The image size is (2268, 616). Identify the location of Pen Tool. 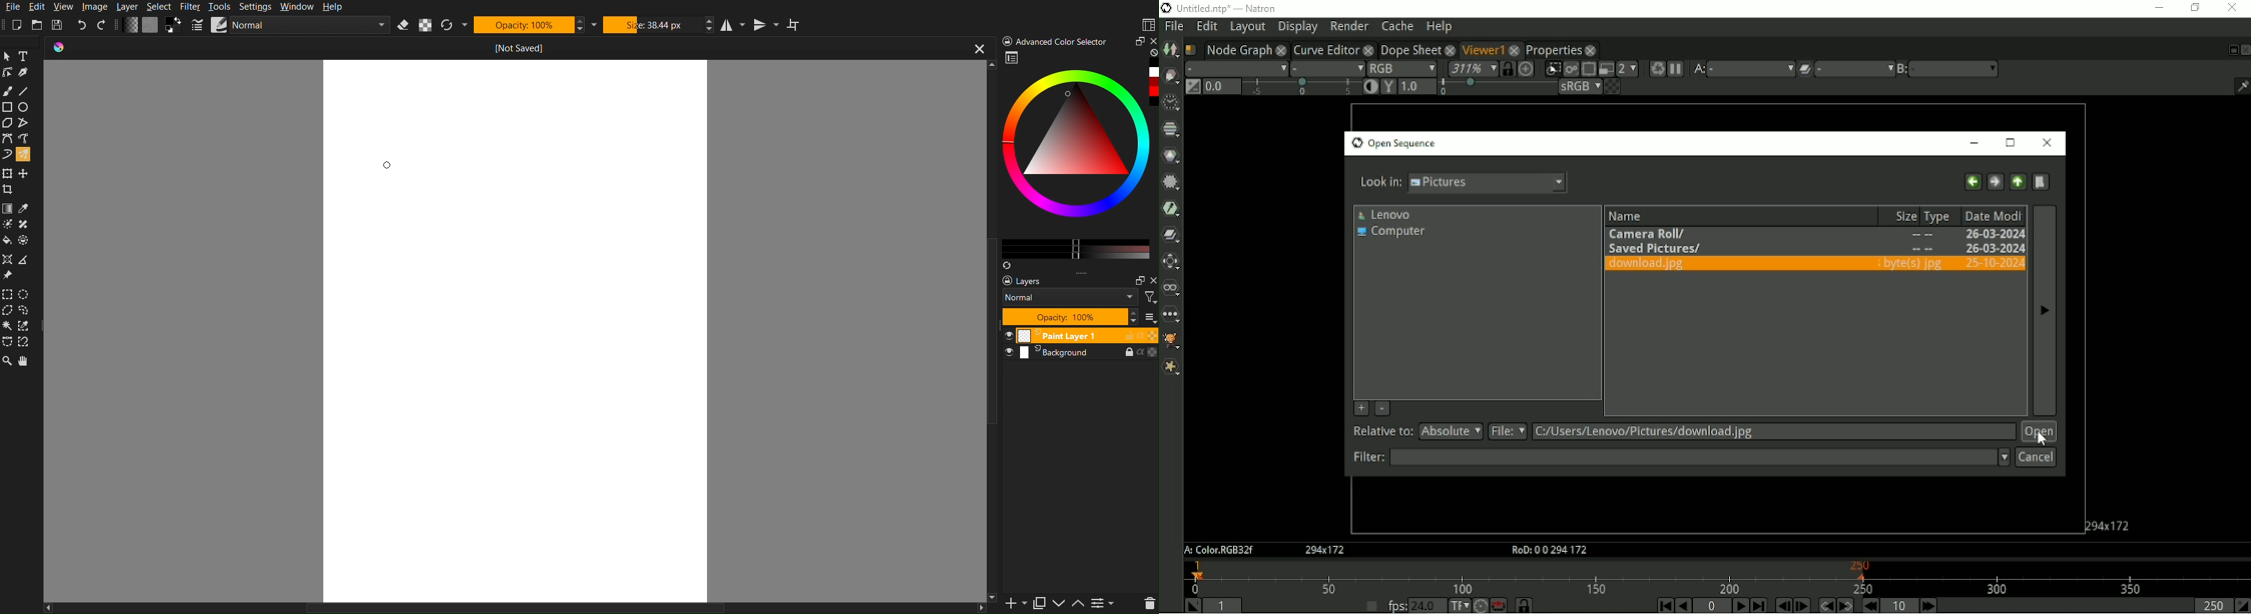
(27, 73).